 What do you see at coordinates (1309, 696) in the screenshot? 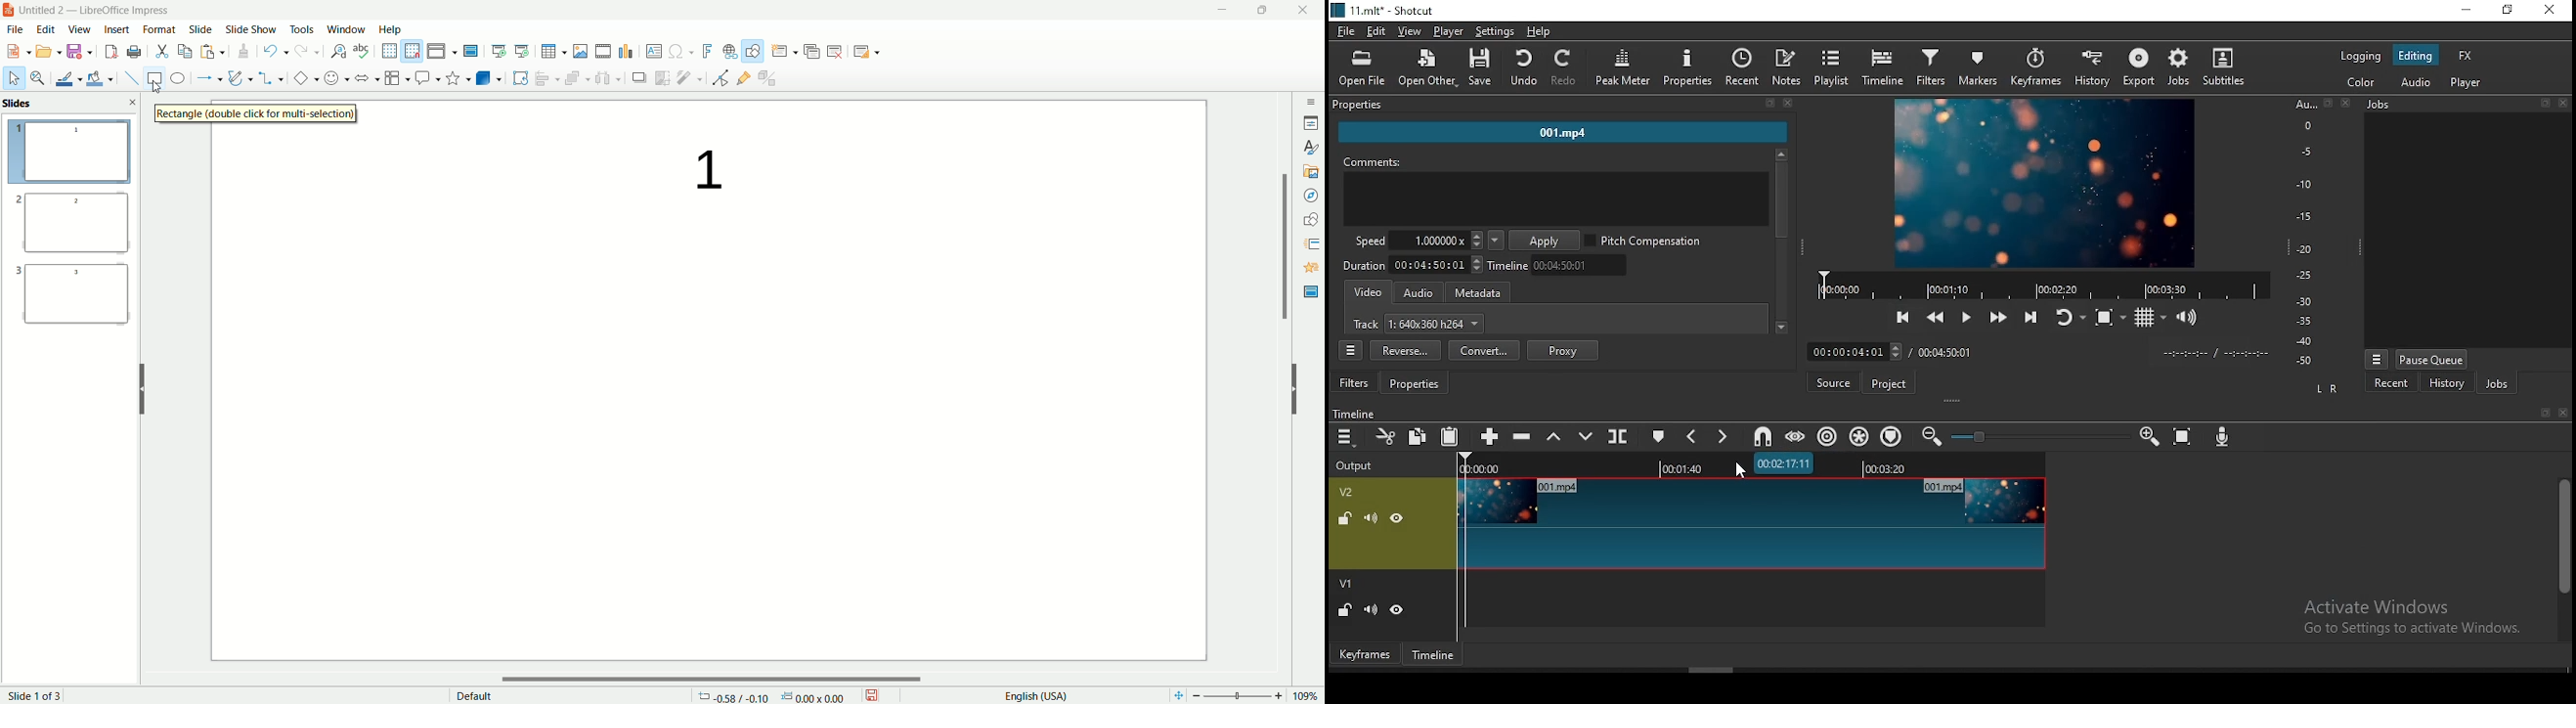
I see `zoom percentage` at bounding box center [1309, 696].